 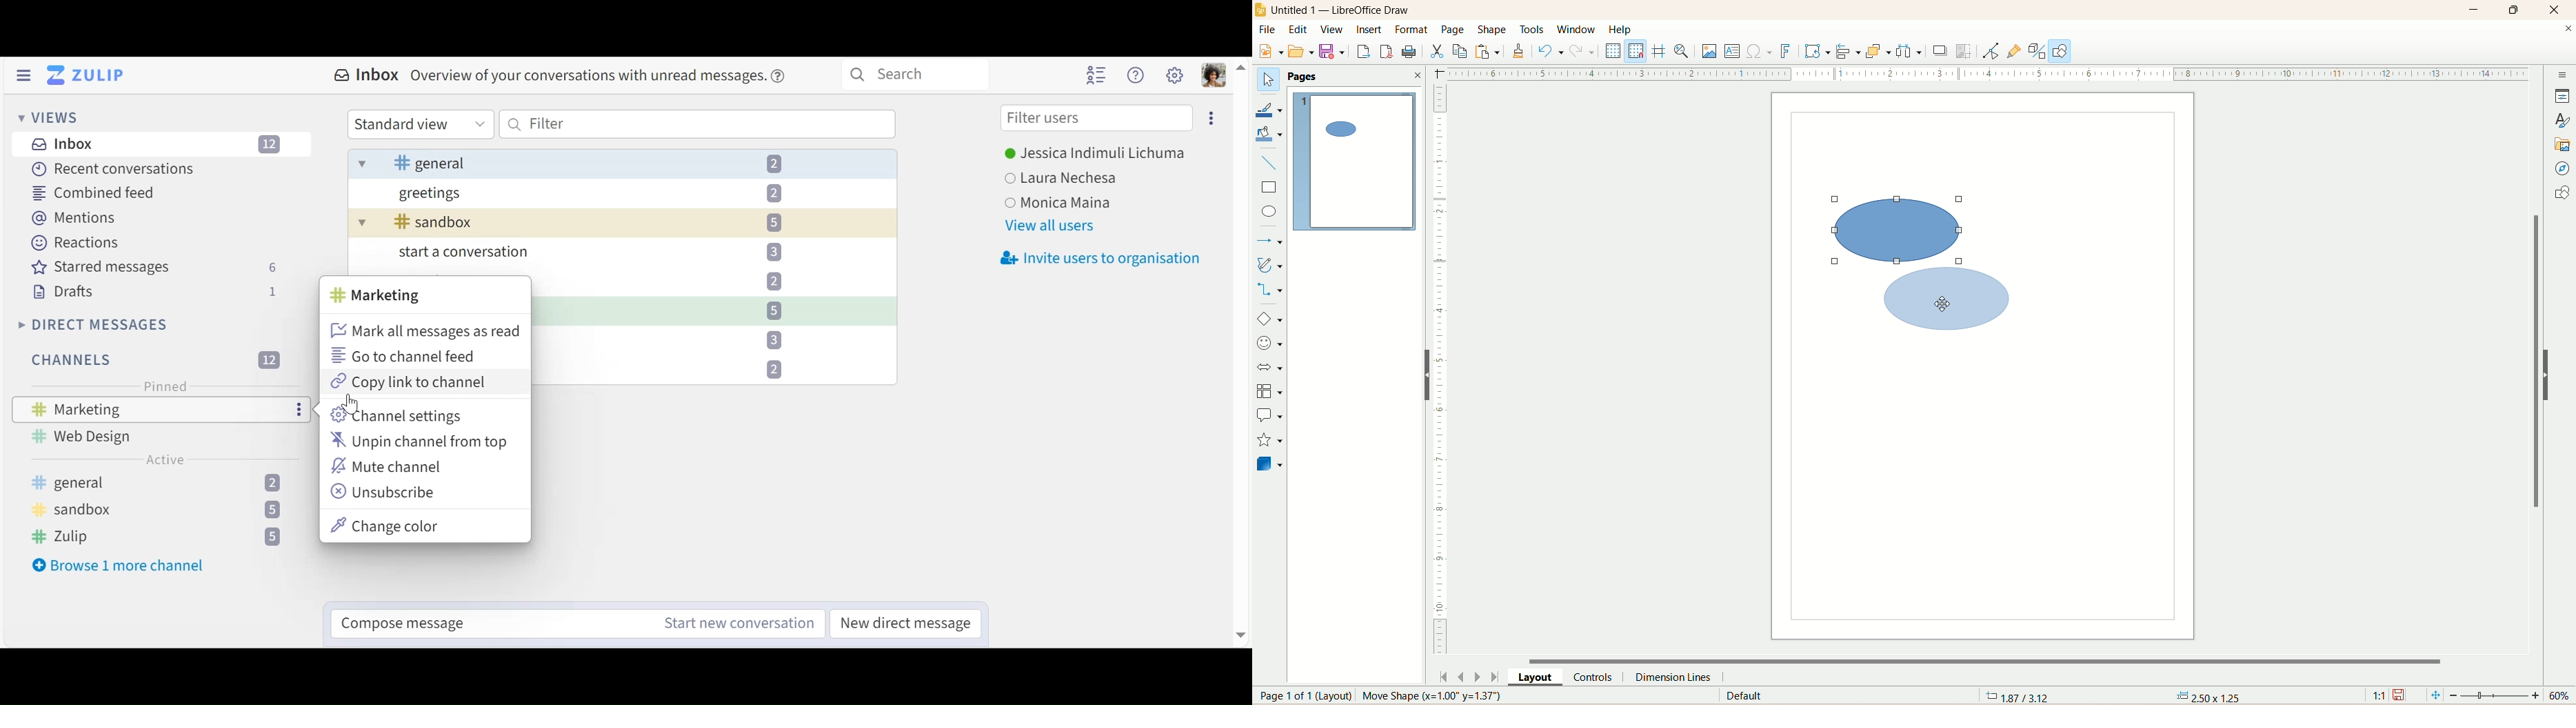 I want to click on format, so click(x=1415, y=30).